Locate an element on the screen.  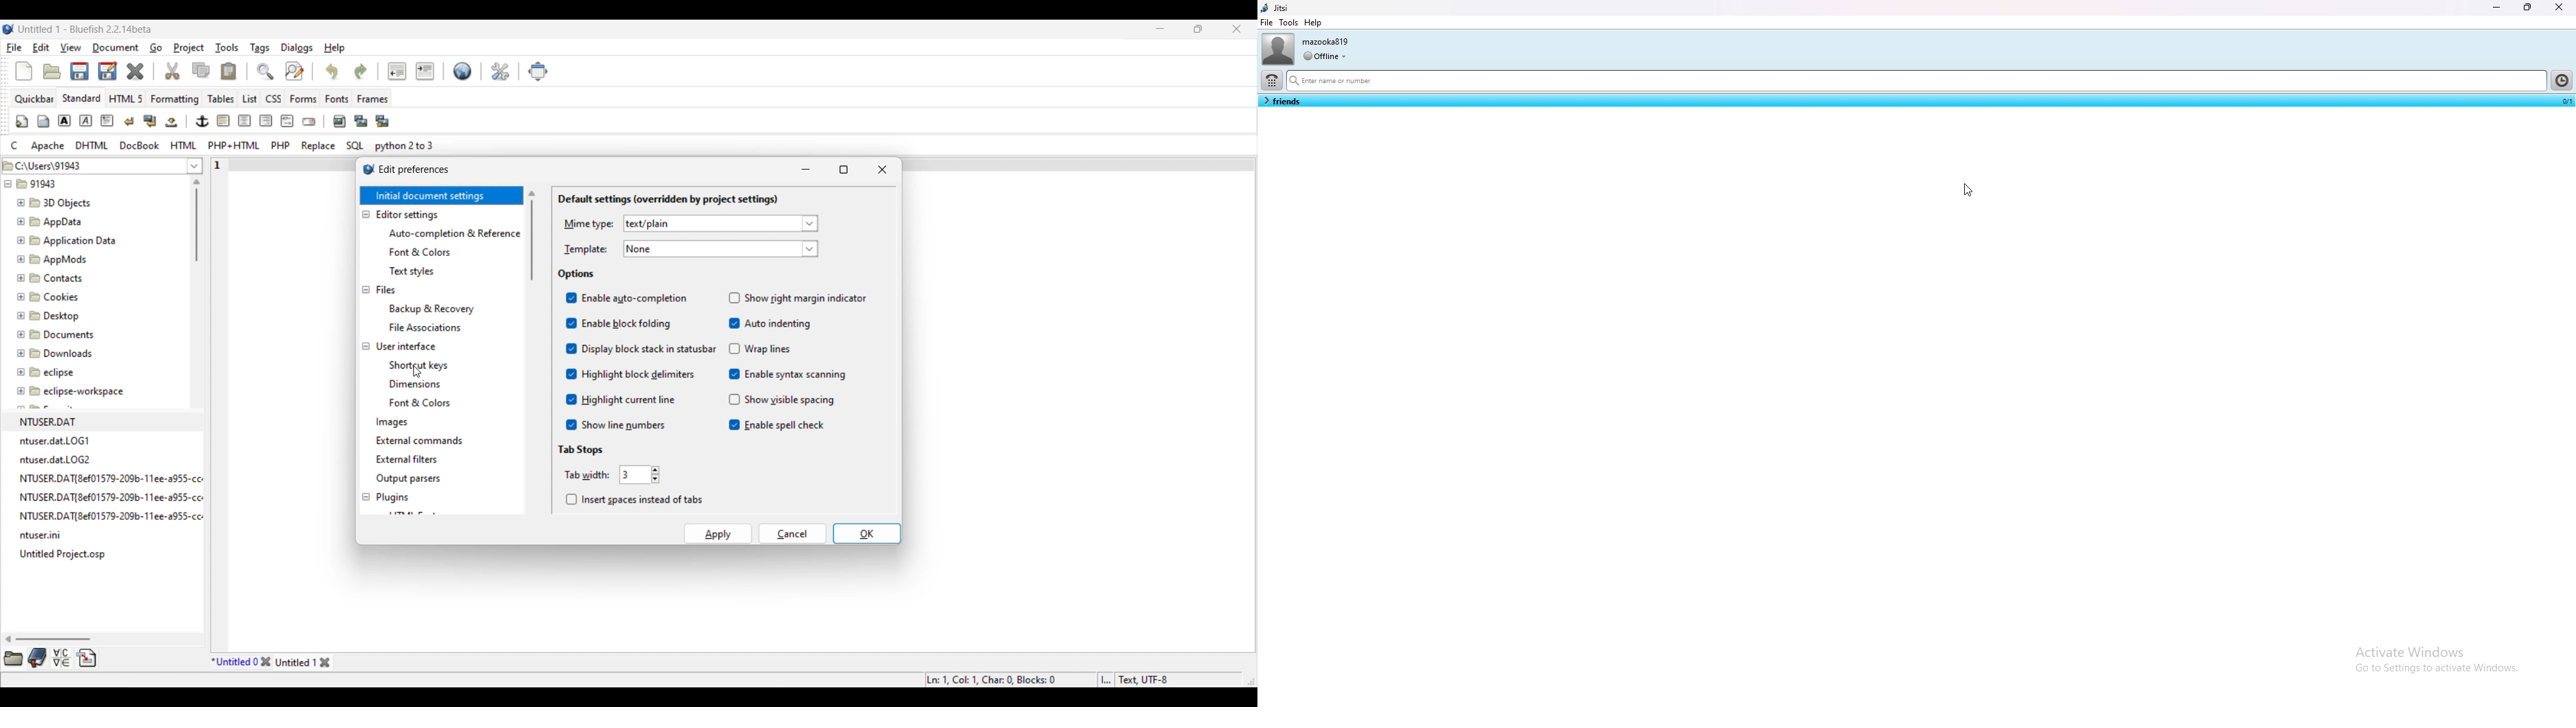
Help menu is located at coordinates (335, 48).